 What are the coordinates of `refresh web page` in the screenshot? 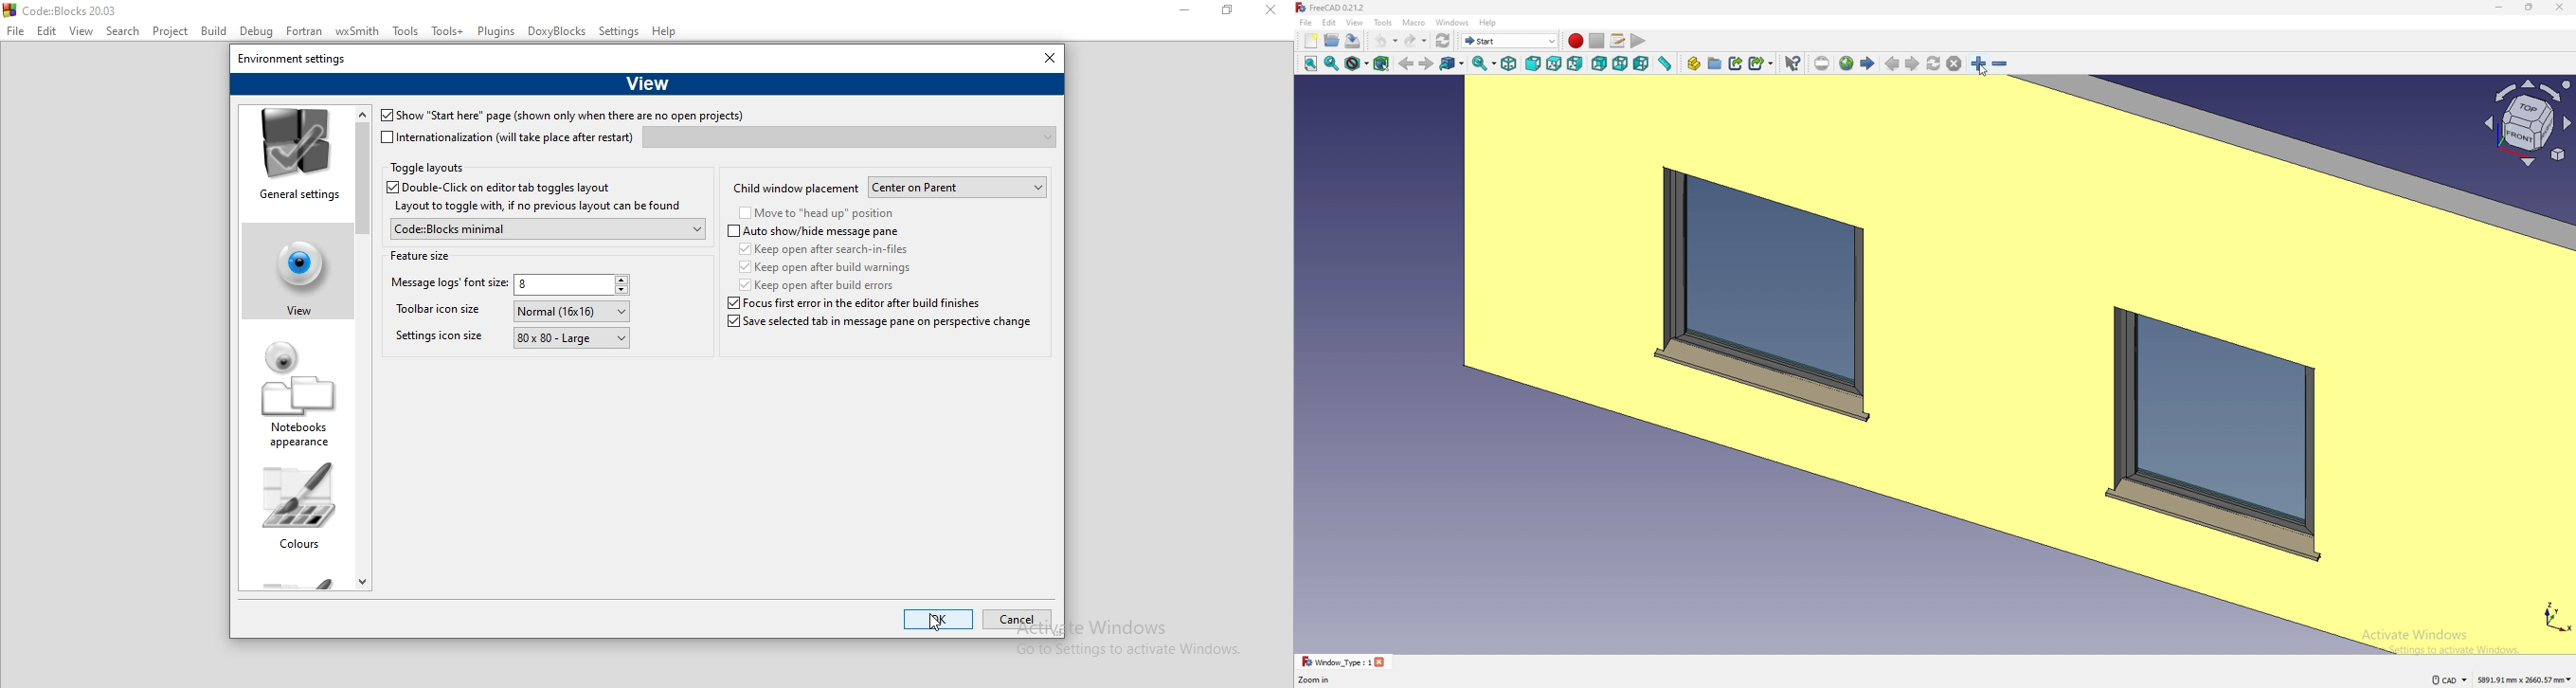 It's located at (1935, 63).